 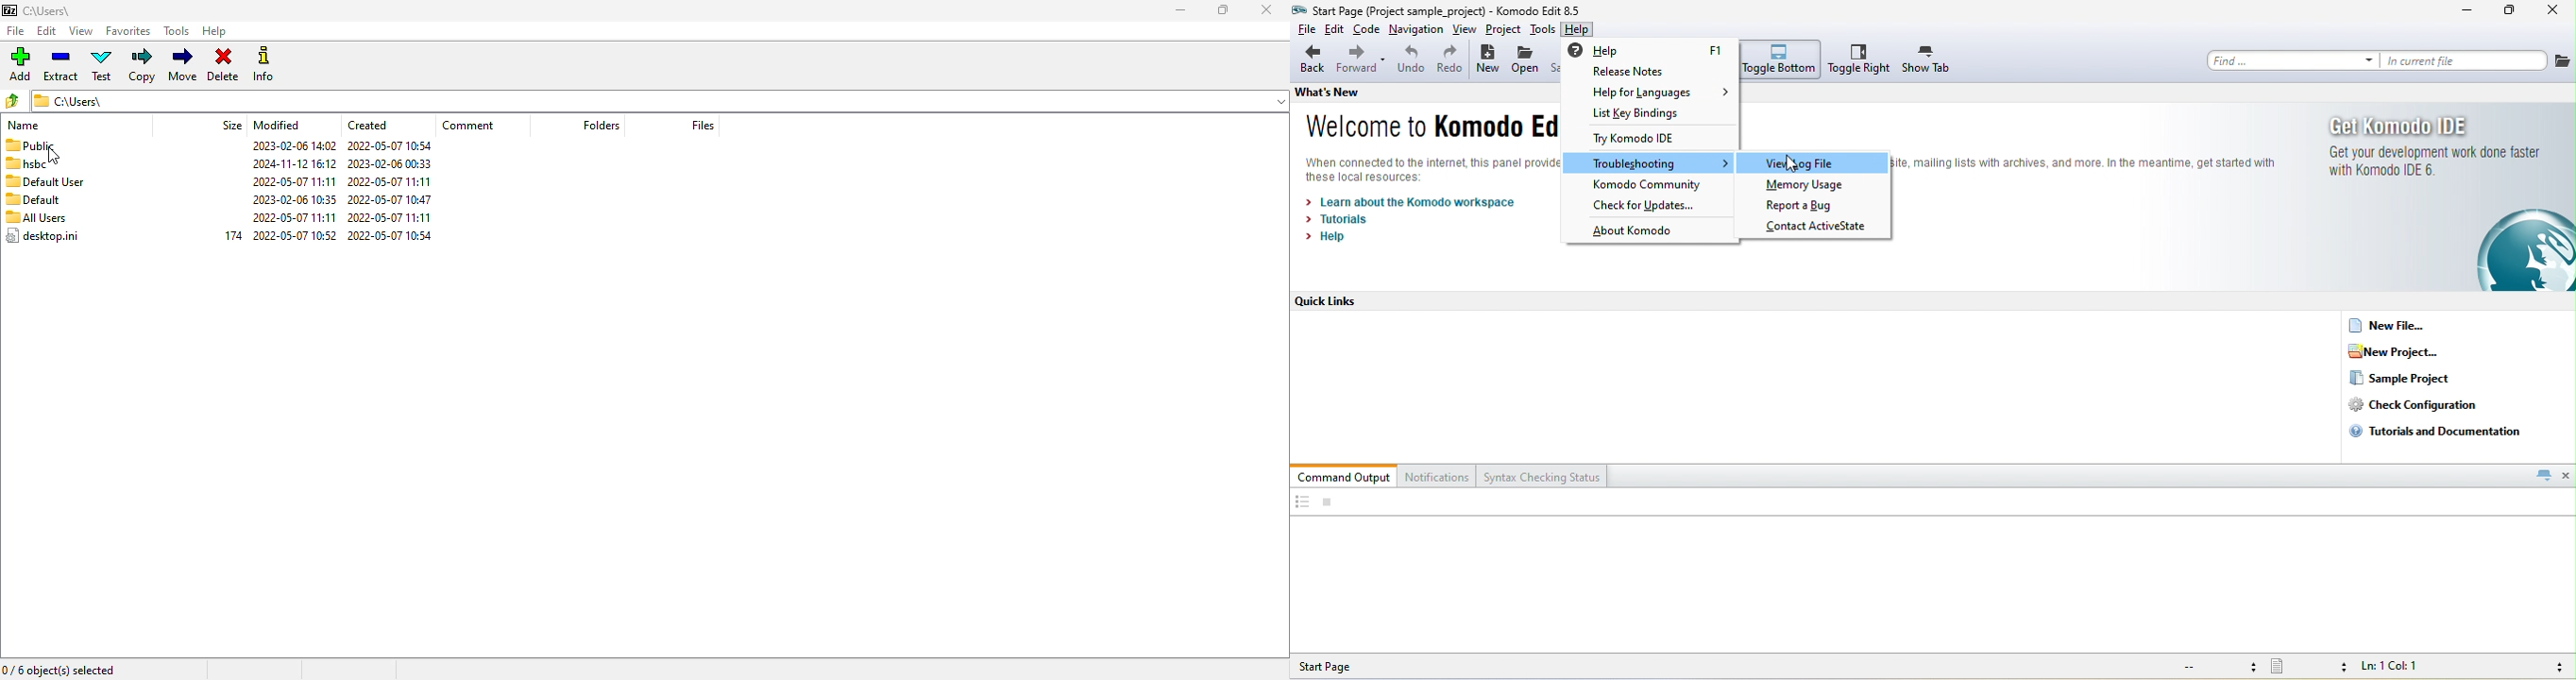 What do you see at coordinates (1328, 503) in the screenshot?
I see `terminate` at bounding box center [1328, 503].